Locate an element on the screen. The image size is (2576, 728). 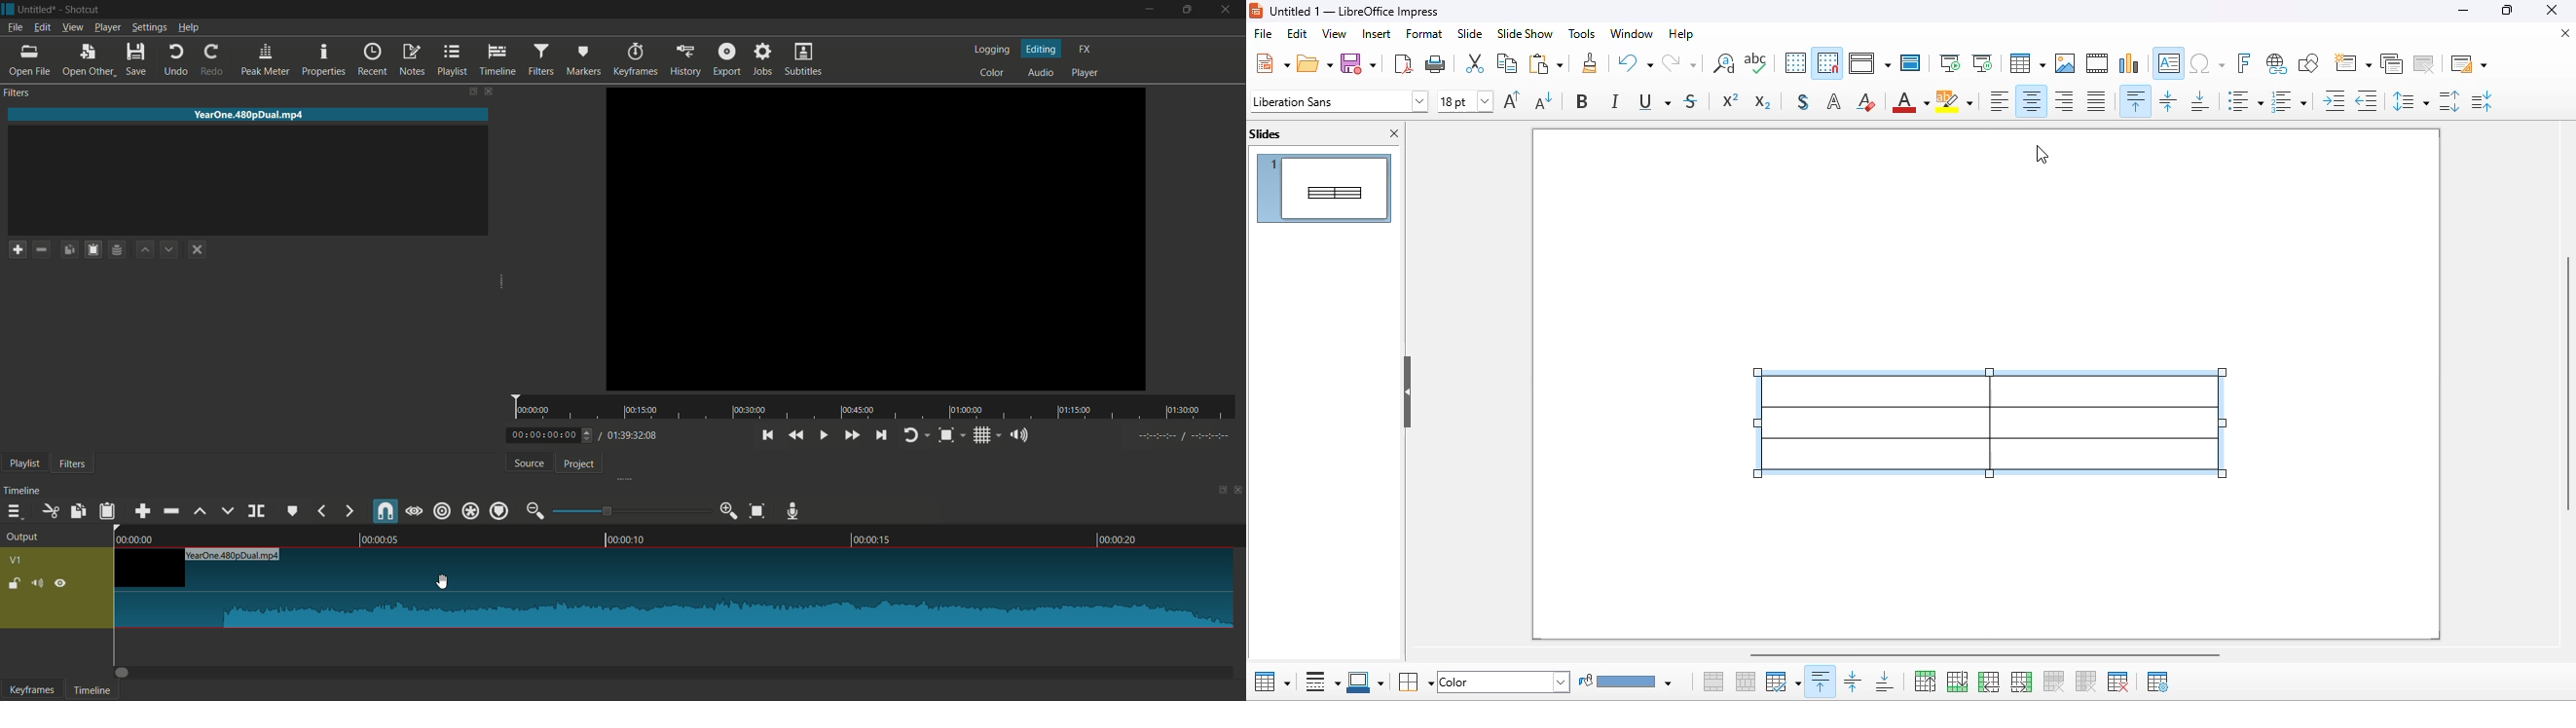
toggle grid is located at coordinates (982, 435).